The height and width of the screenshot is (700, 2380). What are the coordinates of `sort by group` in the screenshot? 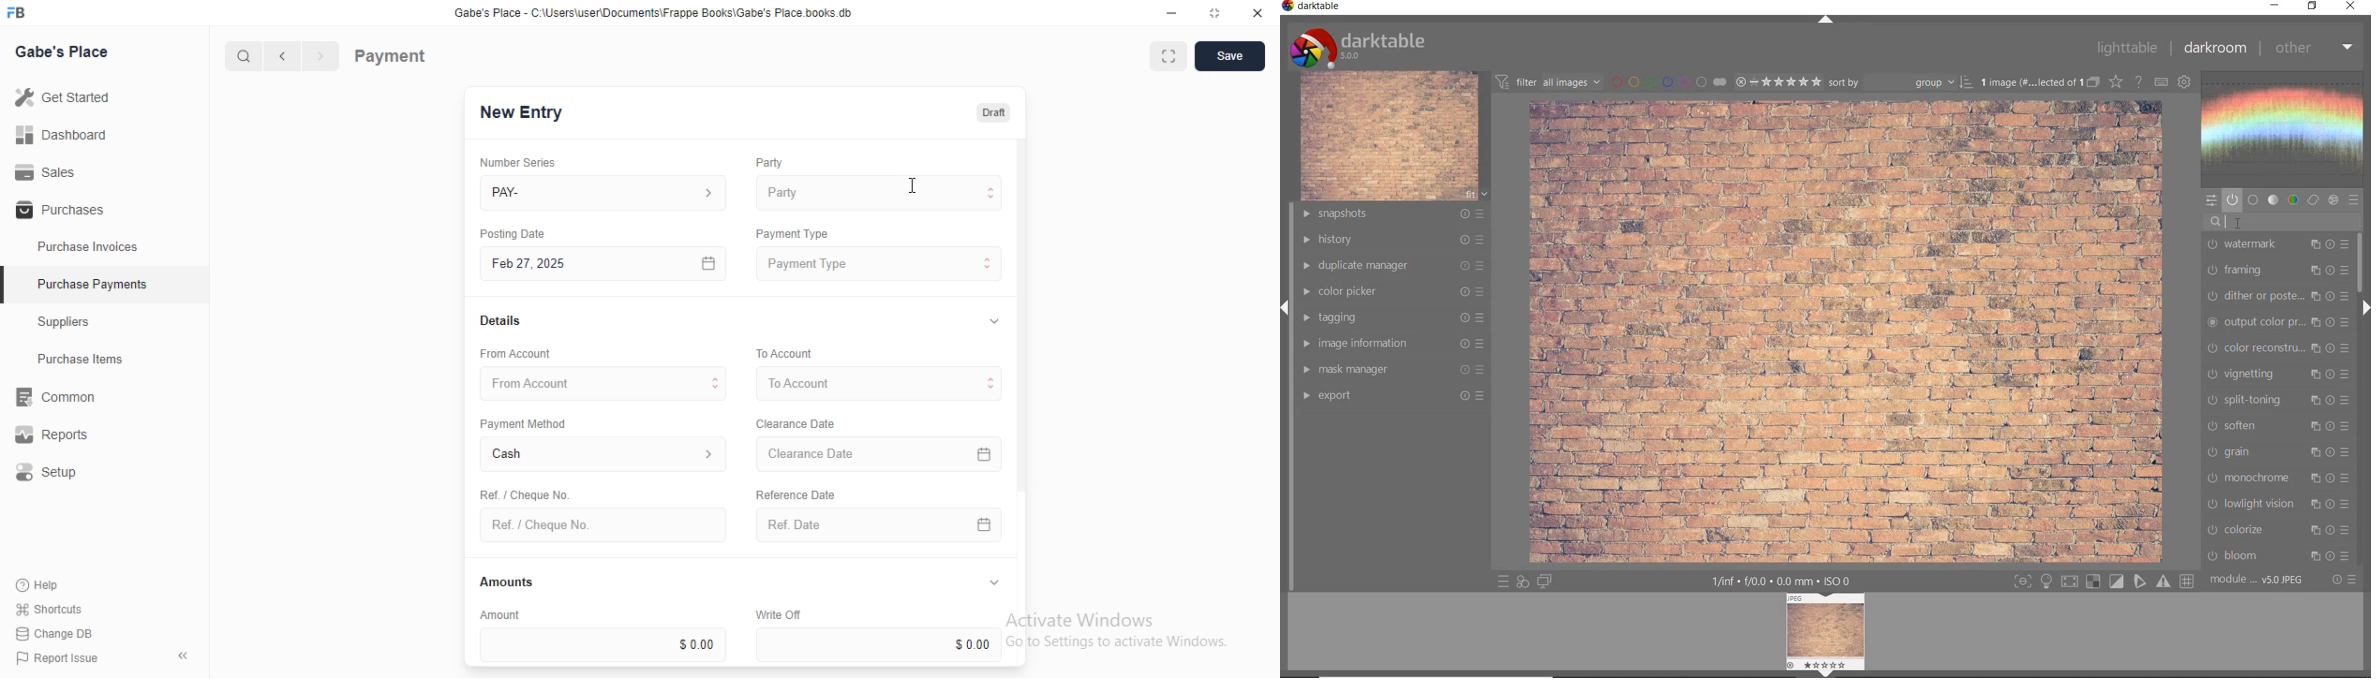 It's located at (1900, 82).